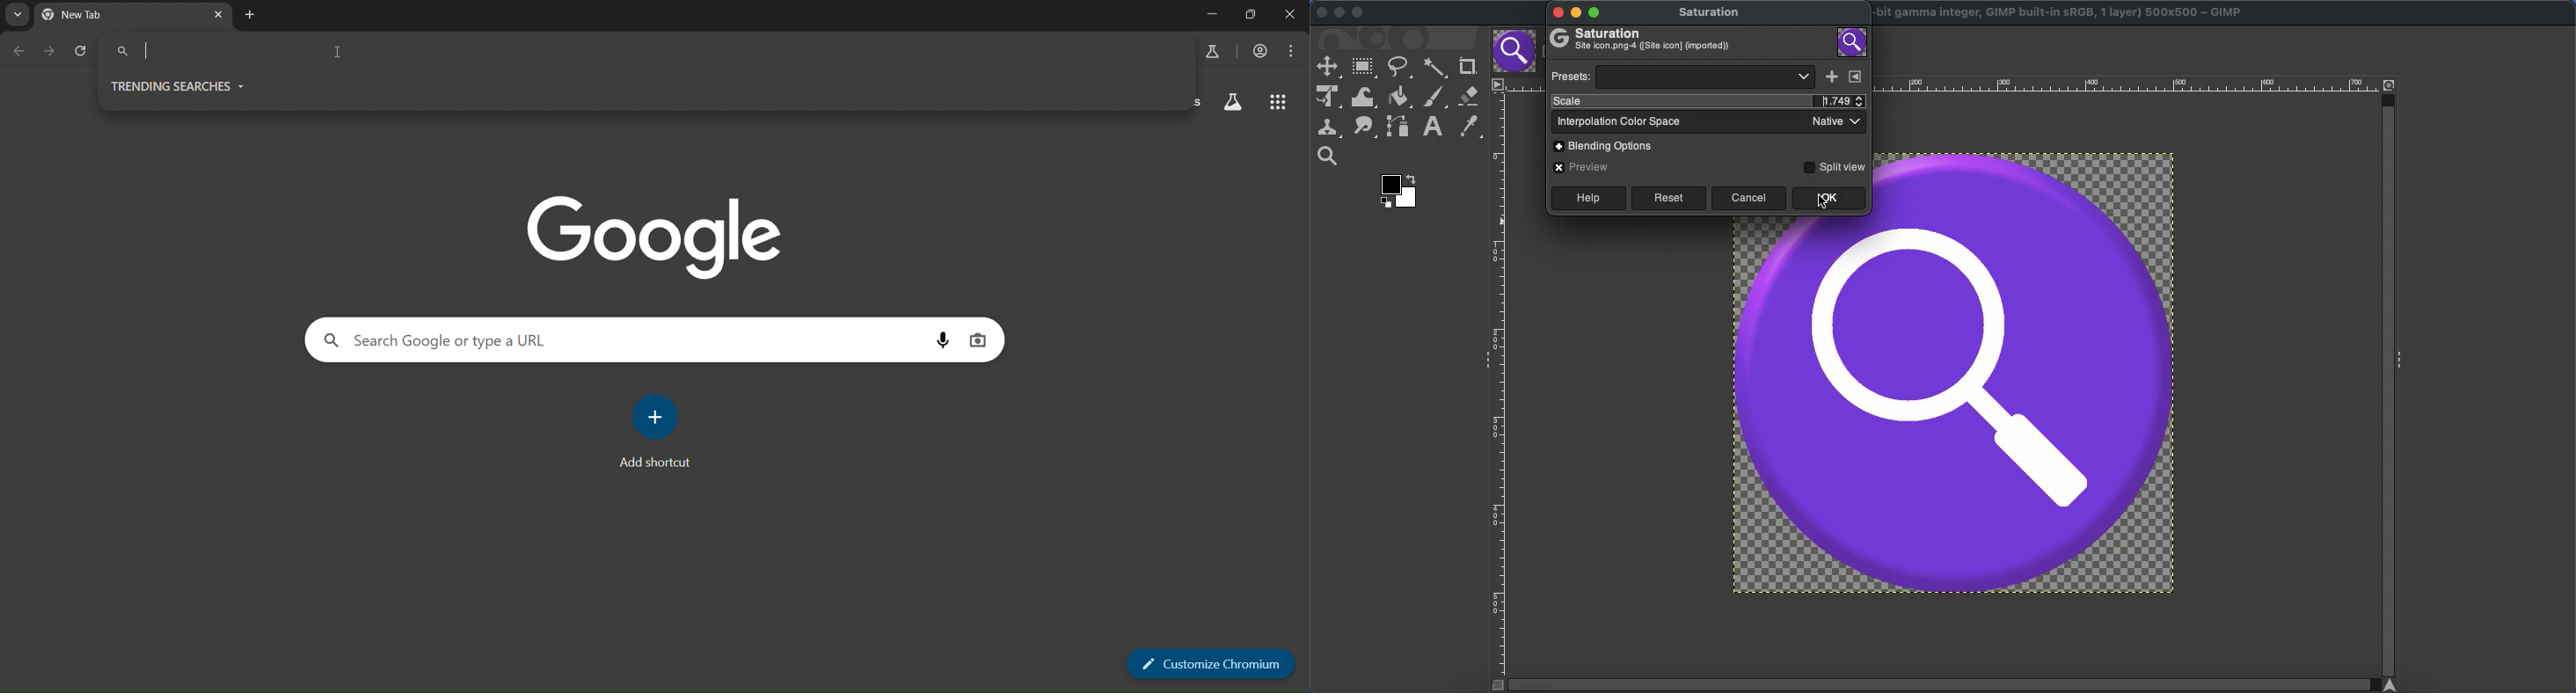 The height and width of the screenshot is (700, 2576). What do you see at coordinates (1399, 69) in the screenshot?
I see `Freeform selector` at bounding box center [1399, 69].